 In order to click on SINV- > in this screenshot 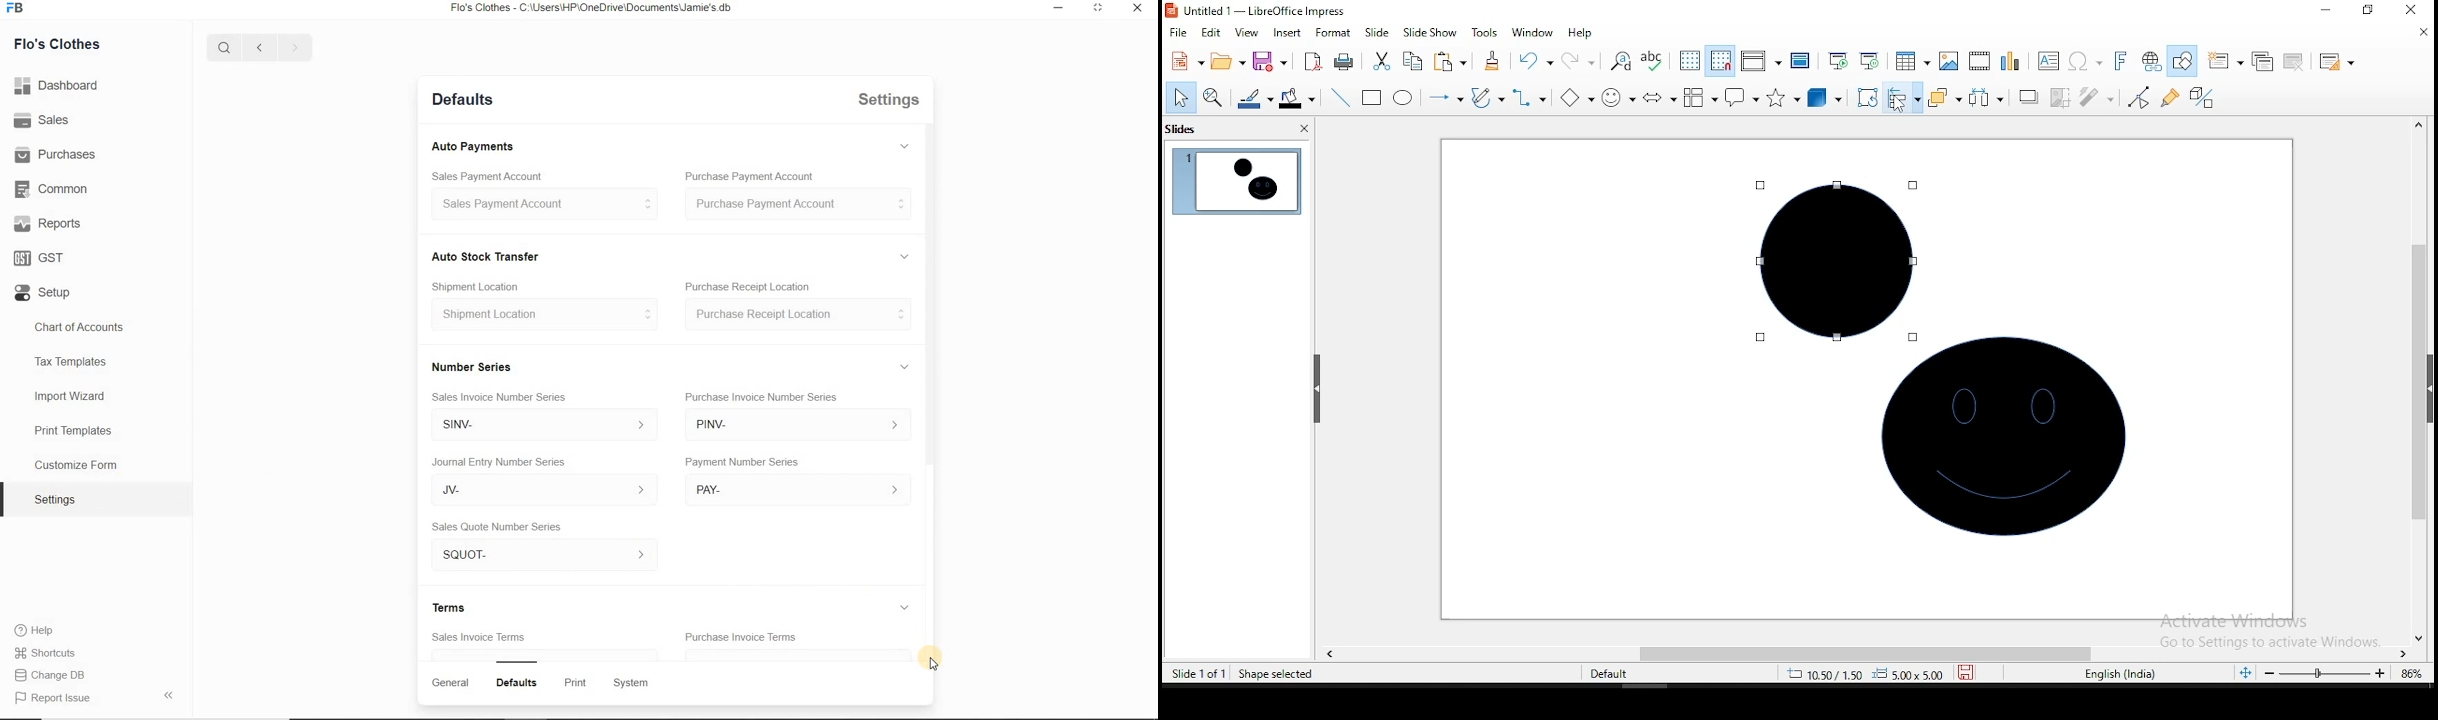, I will do `click(544, 426)`.